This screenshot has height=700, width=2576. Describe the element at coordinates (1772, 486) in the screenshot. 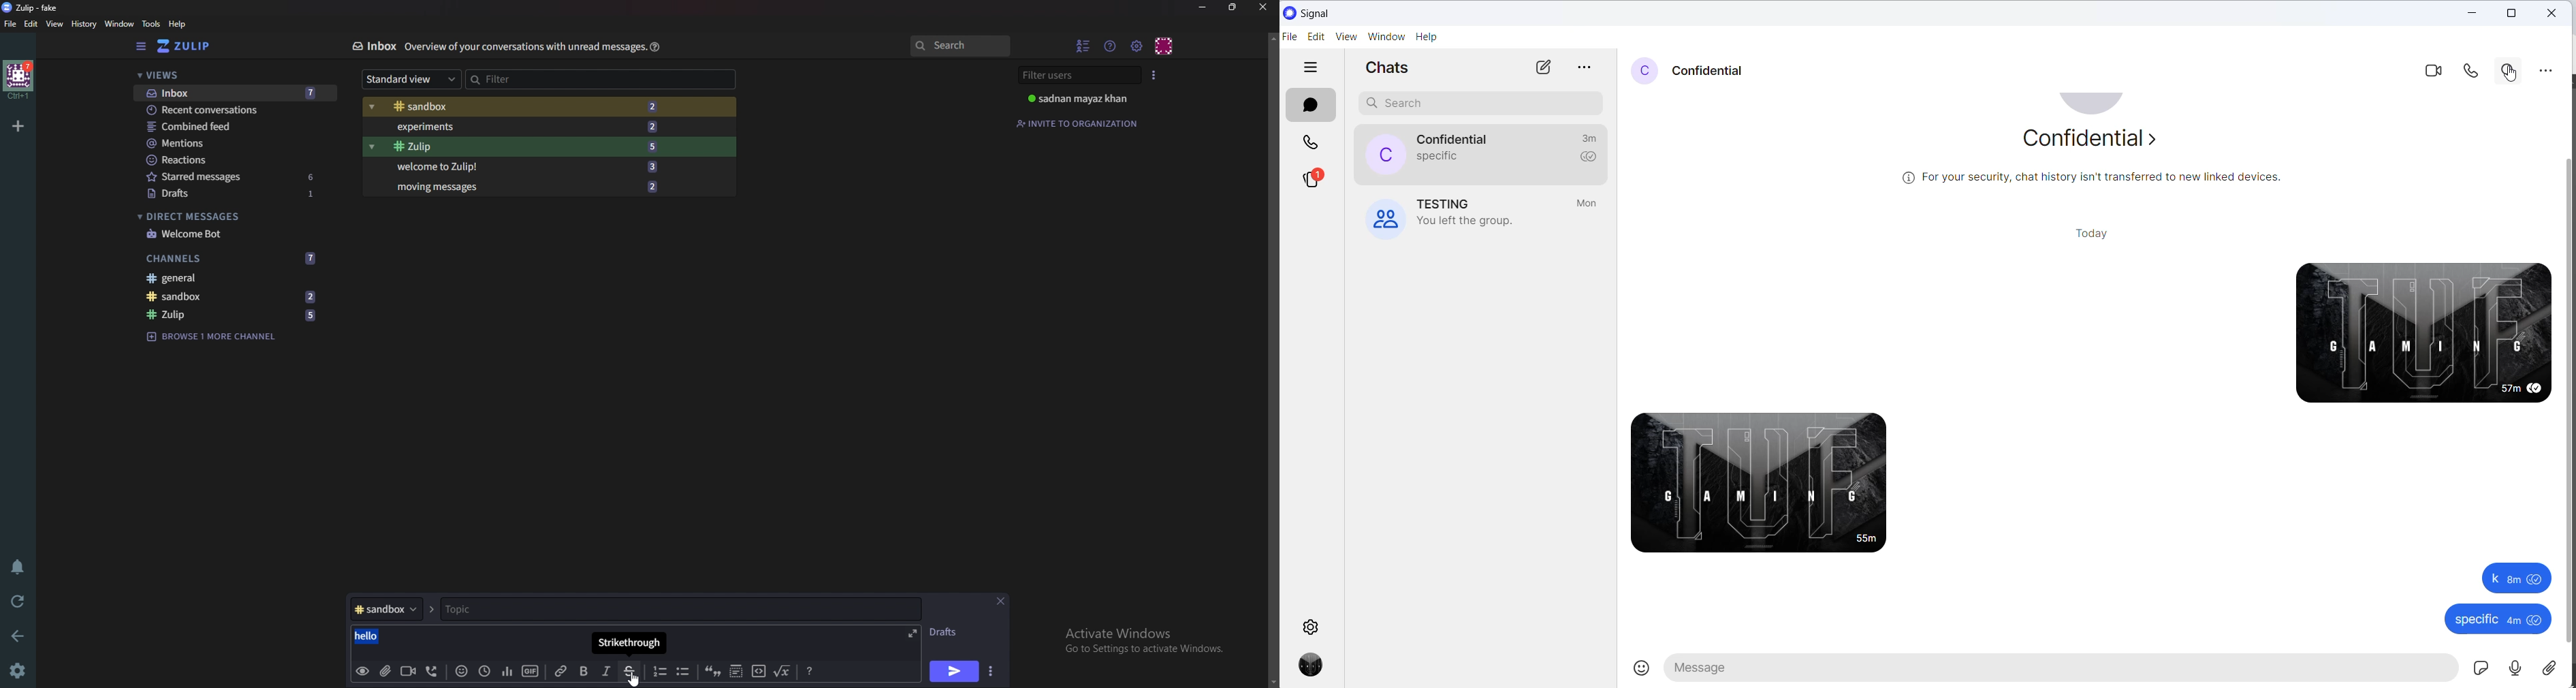

I see `received message ` at that location.